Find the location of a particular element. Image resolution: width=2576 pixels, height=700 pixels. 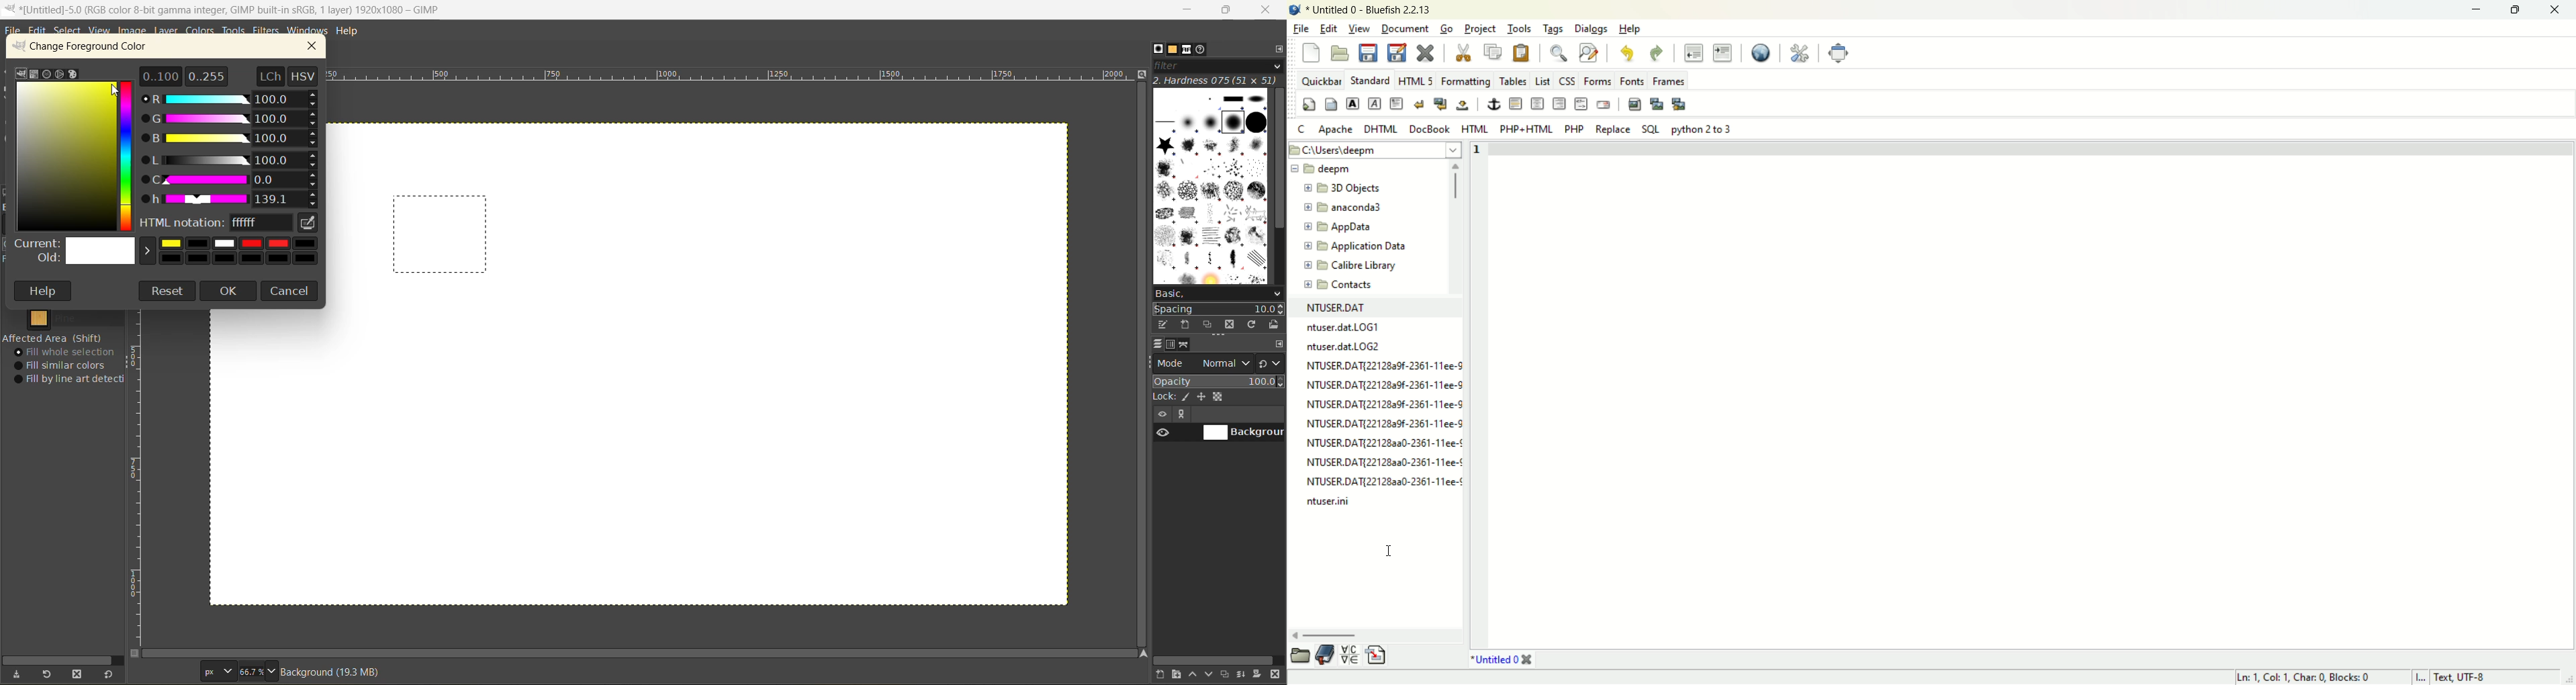

delete this brush is located at coordinates (1229, 324).